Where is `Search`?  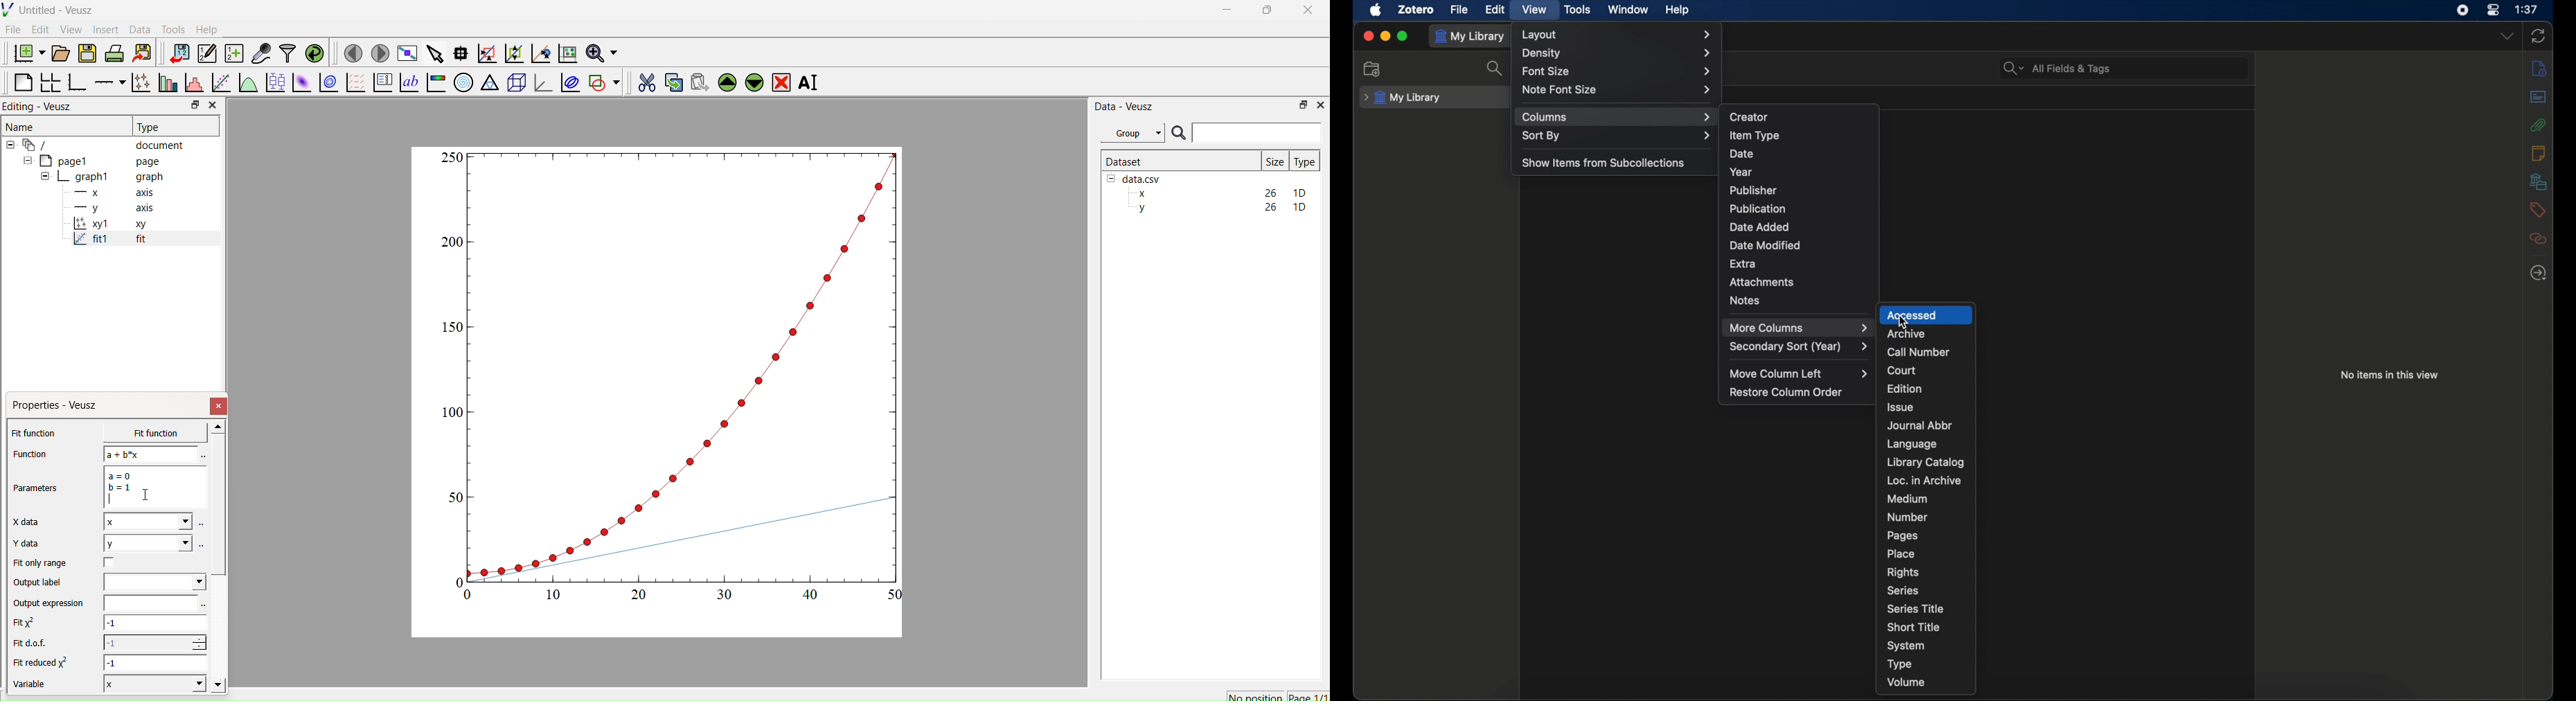 Search is located at coordinates (1178, 134).